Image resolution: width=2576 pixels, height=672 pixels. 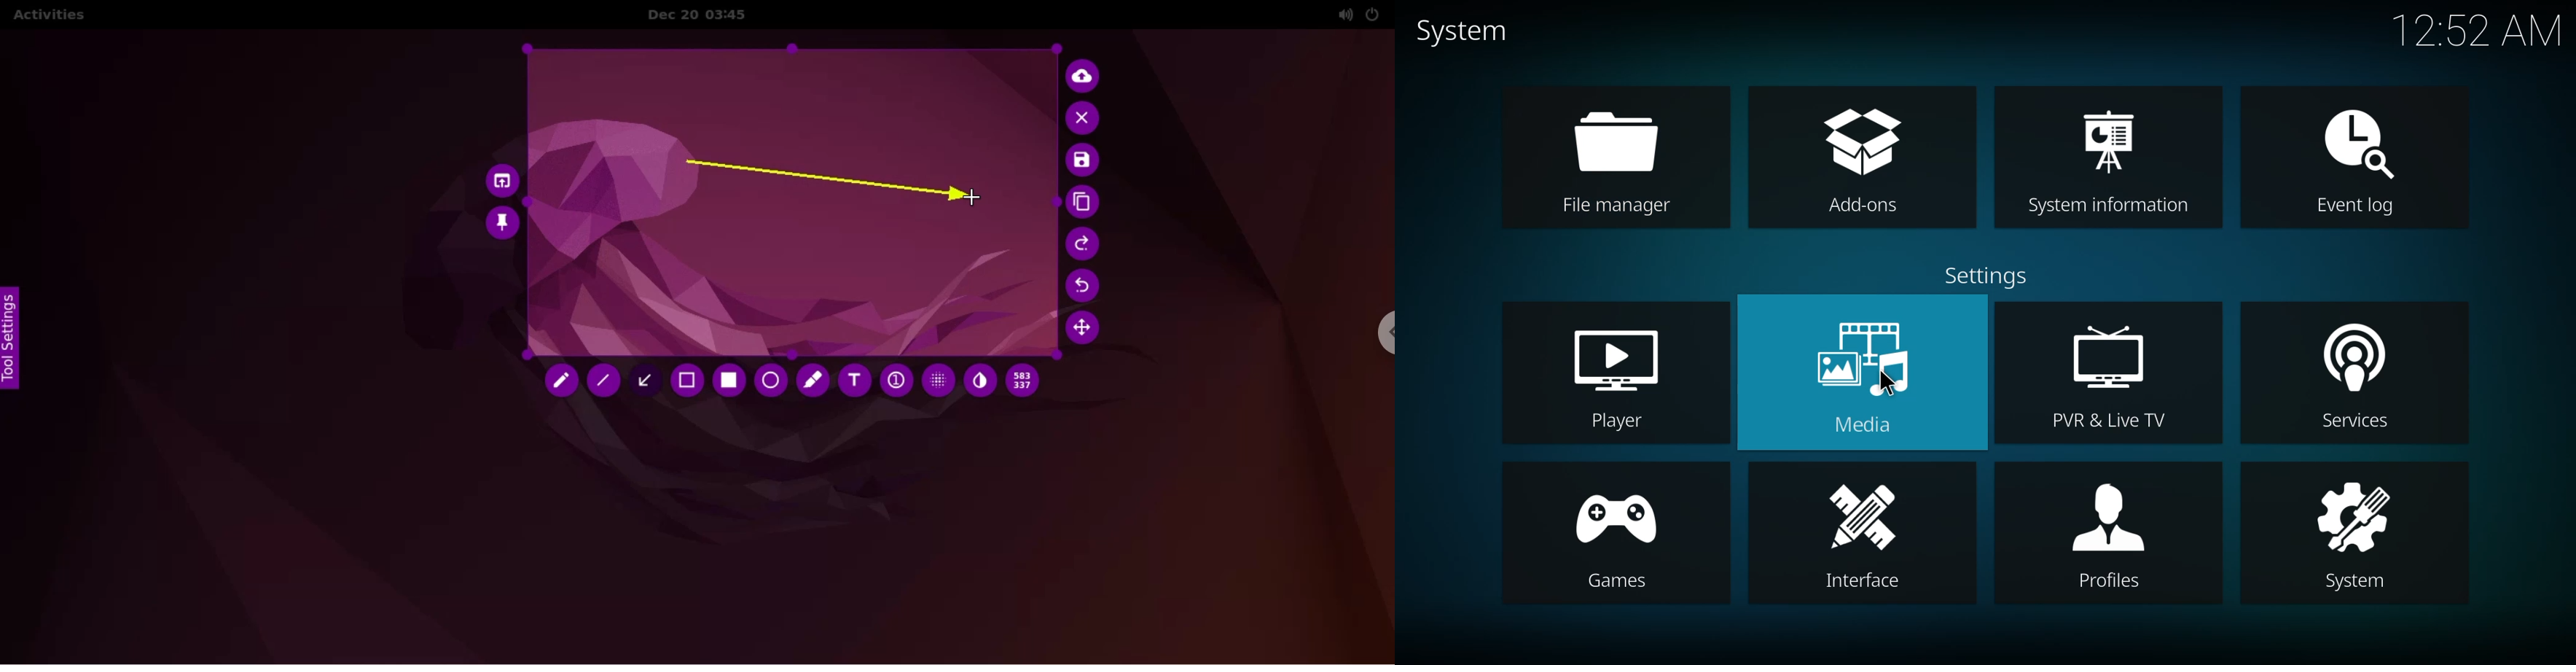 I want to click on Add-ons, so click(x=1866, y=207).